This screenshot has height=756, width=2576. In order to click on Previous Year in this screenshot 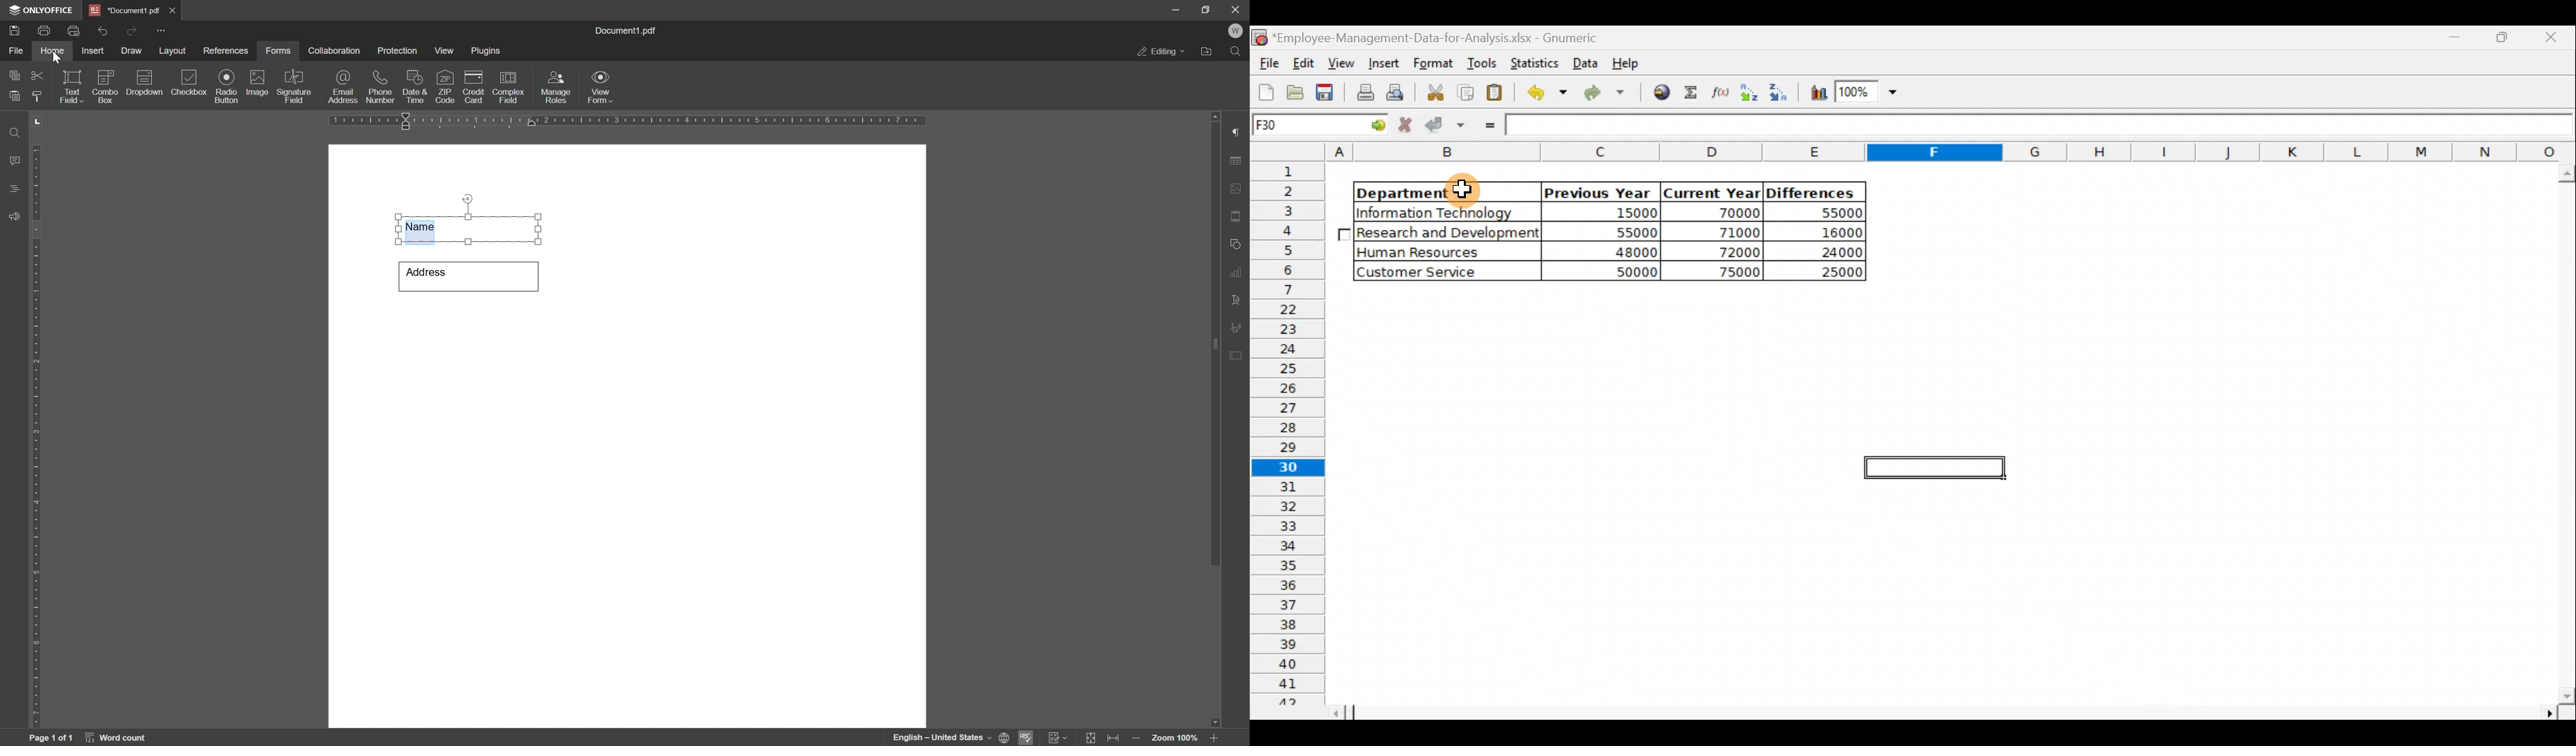, I will do `click(1598, 190)`.